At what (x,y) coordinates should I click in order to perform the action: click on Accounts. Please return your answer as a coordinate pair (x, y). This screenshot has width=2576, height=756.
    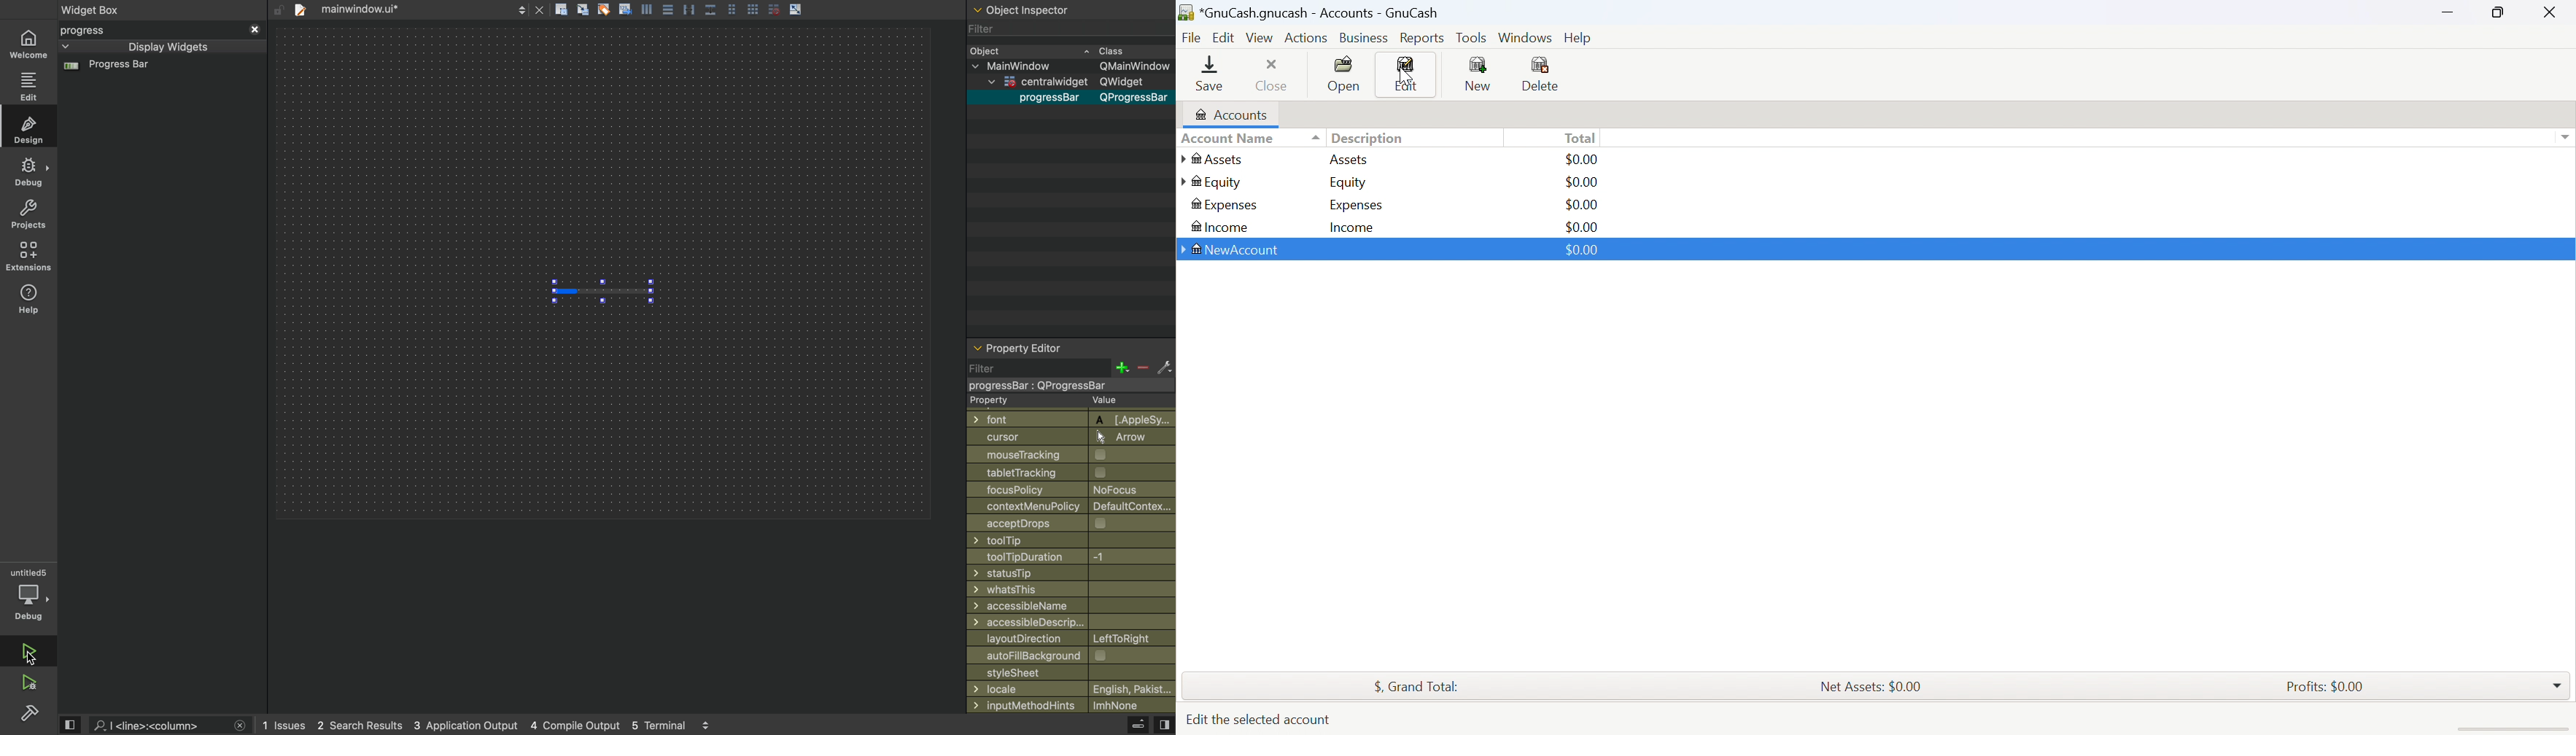
    Looking at the image, I should click on (1229, 114).